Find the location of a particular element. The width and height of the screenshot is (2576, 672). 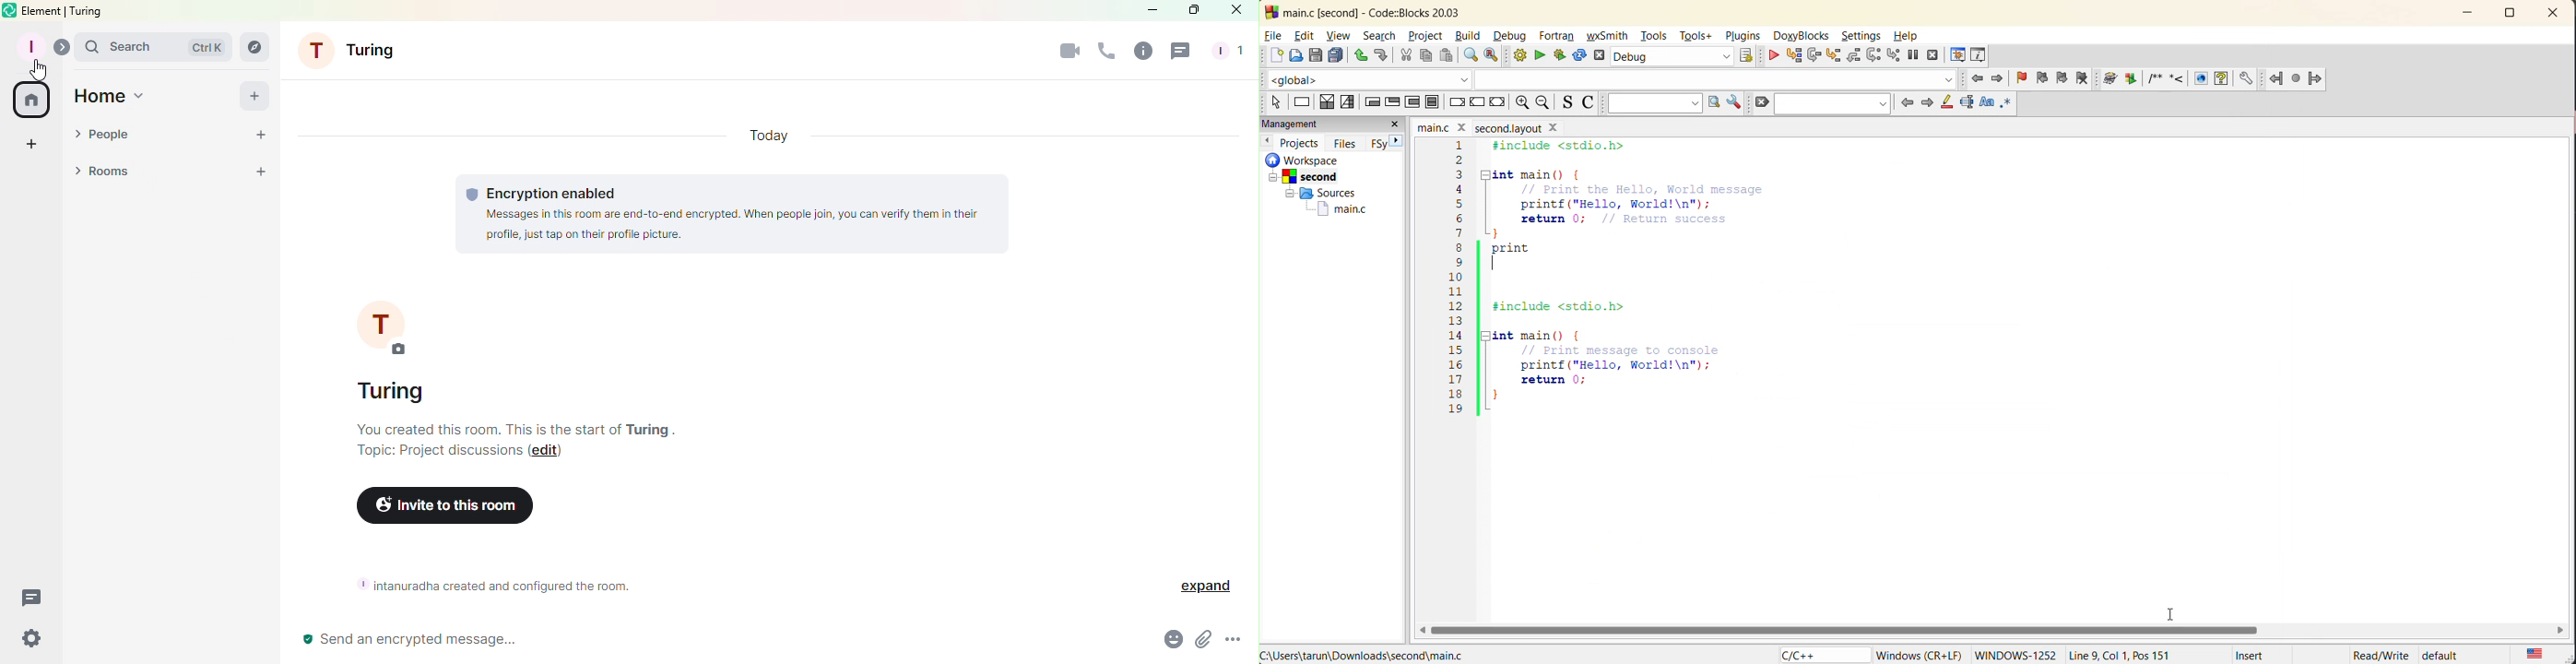

paste is located at coordinates (1446, 57).